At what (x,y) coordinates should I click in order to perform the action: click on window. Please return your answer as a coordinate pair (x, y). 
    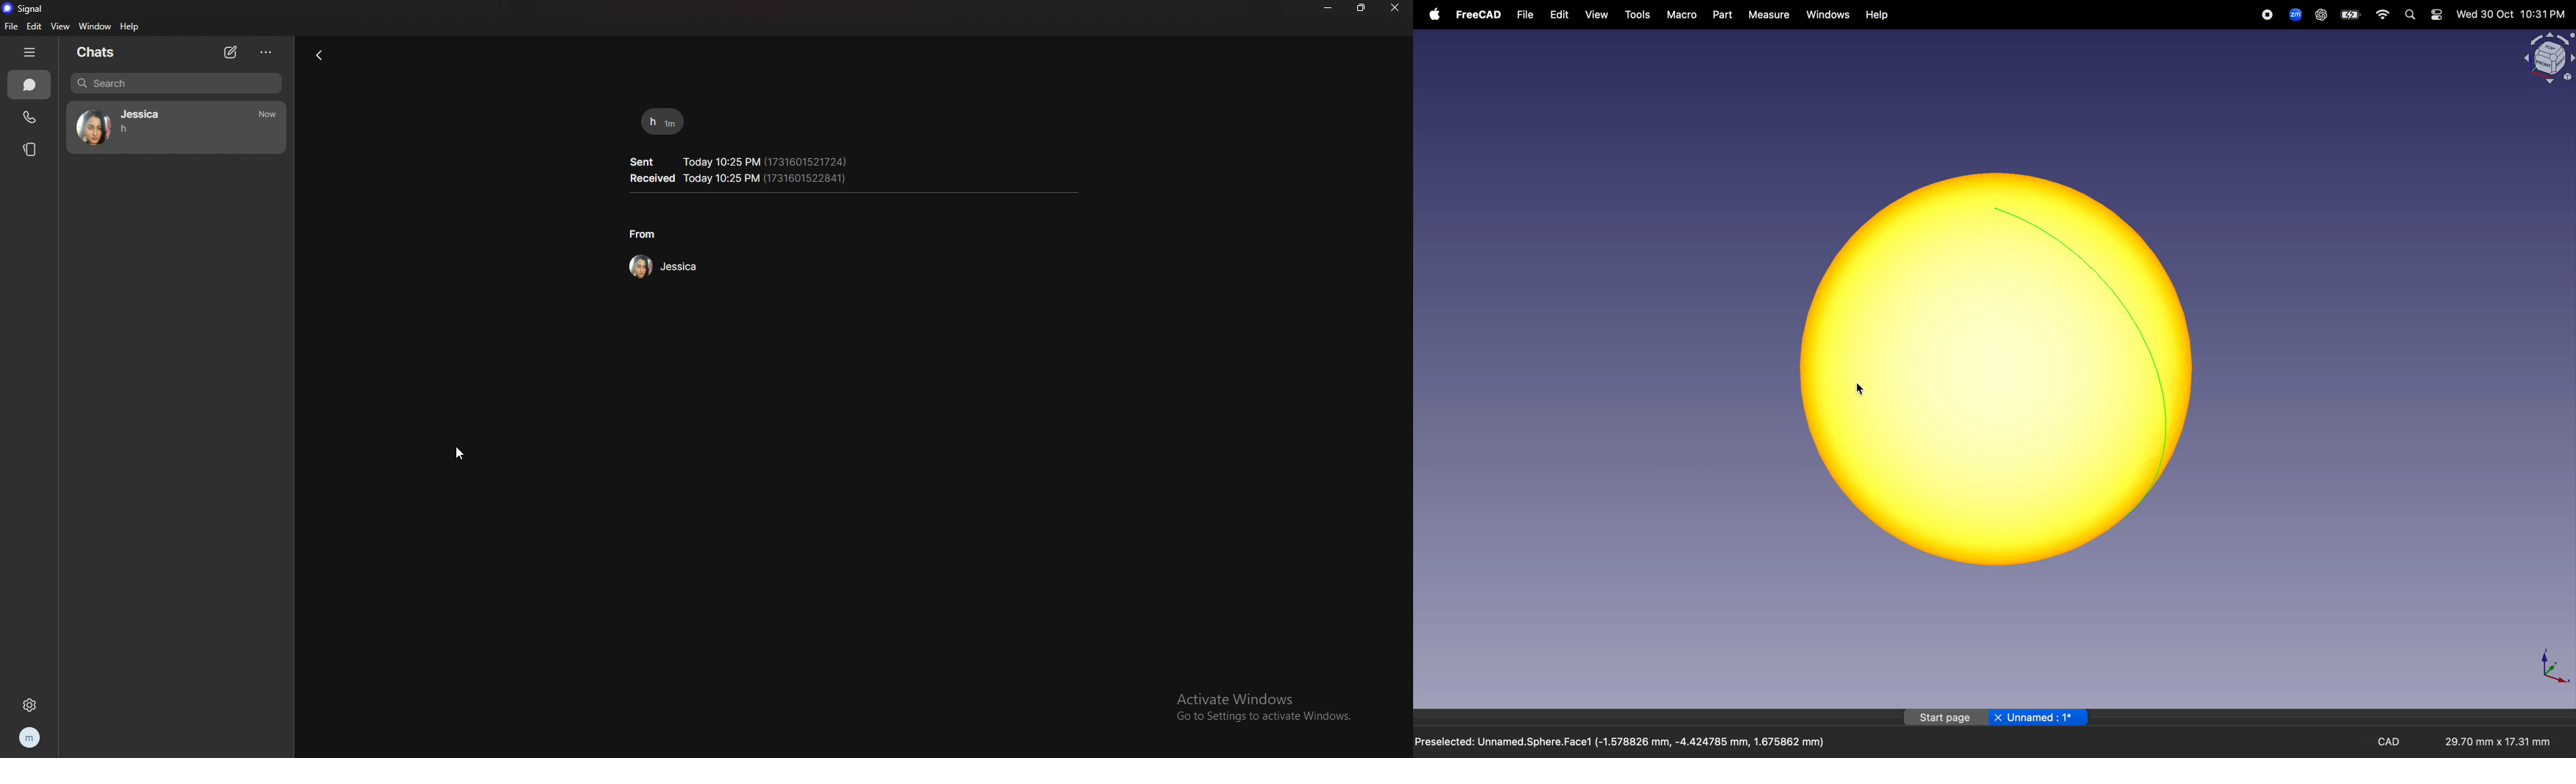
    Looking at the image, I should click on (95, 26).